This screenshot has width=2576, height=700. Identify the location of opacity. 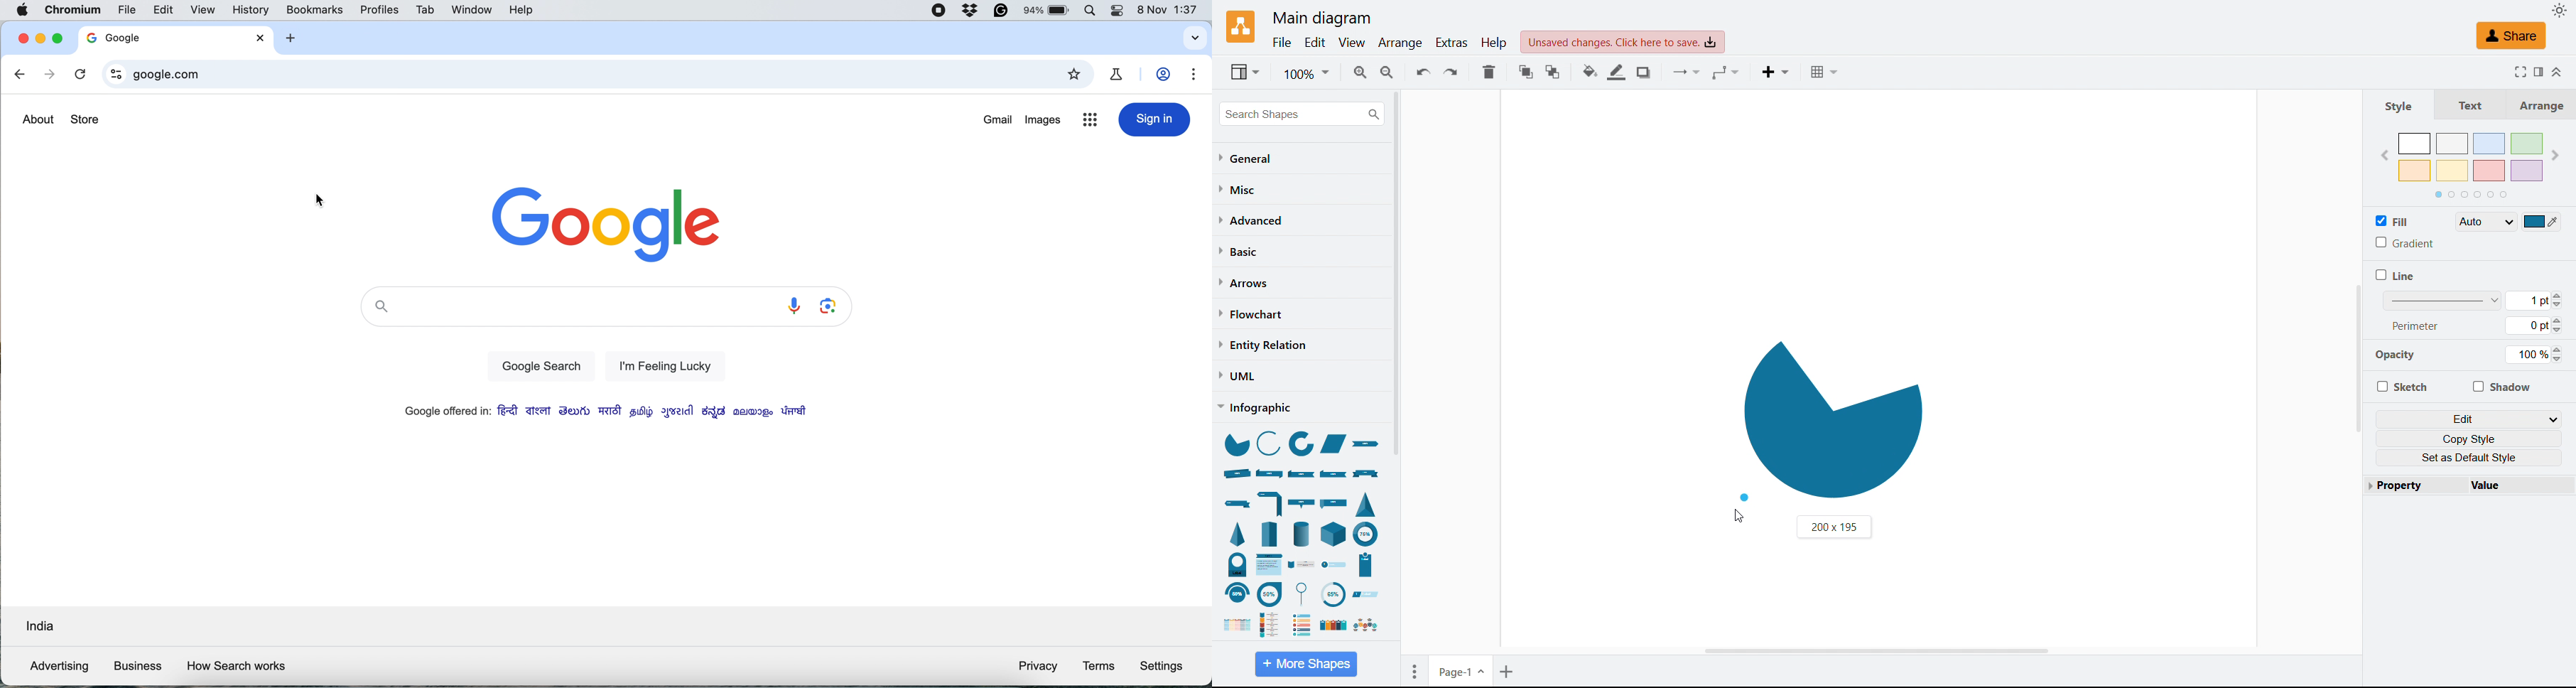
(2401, 358).